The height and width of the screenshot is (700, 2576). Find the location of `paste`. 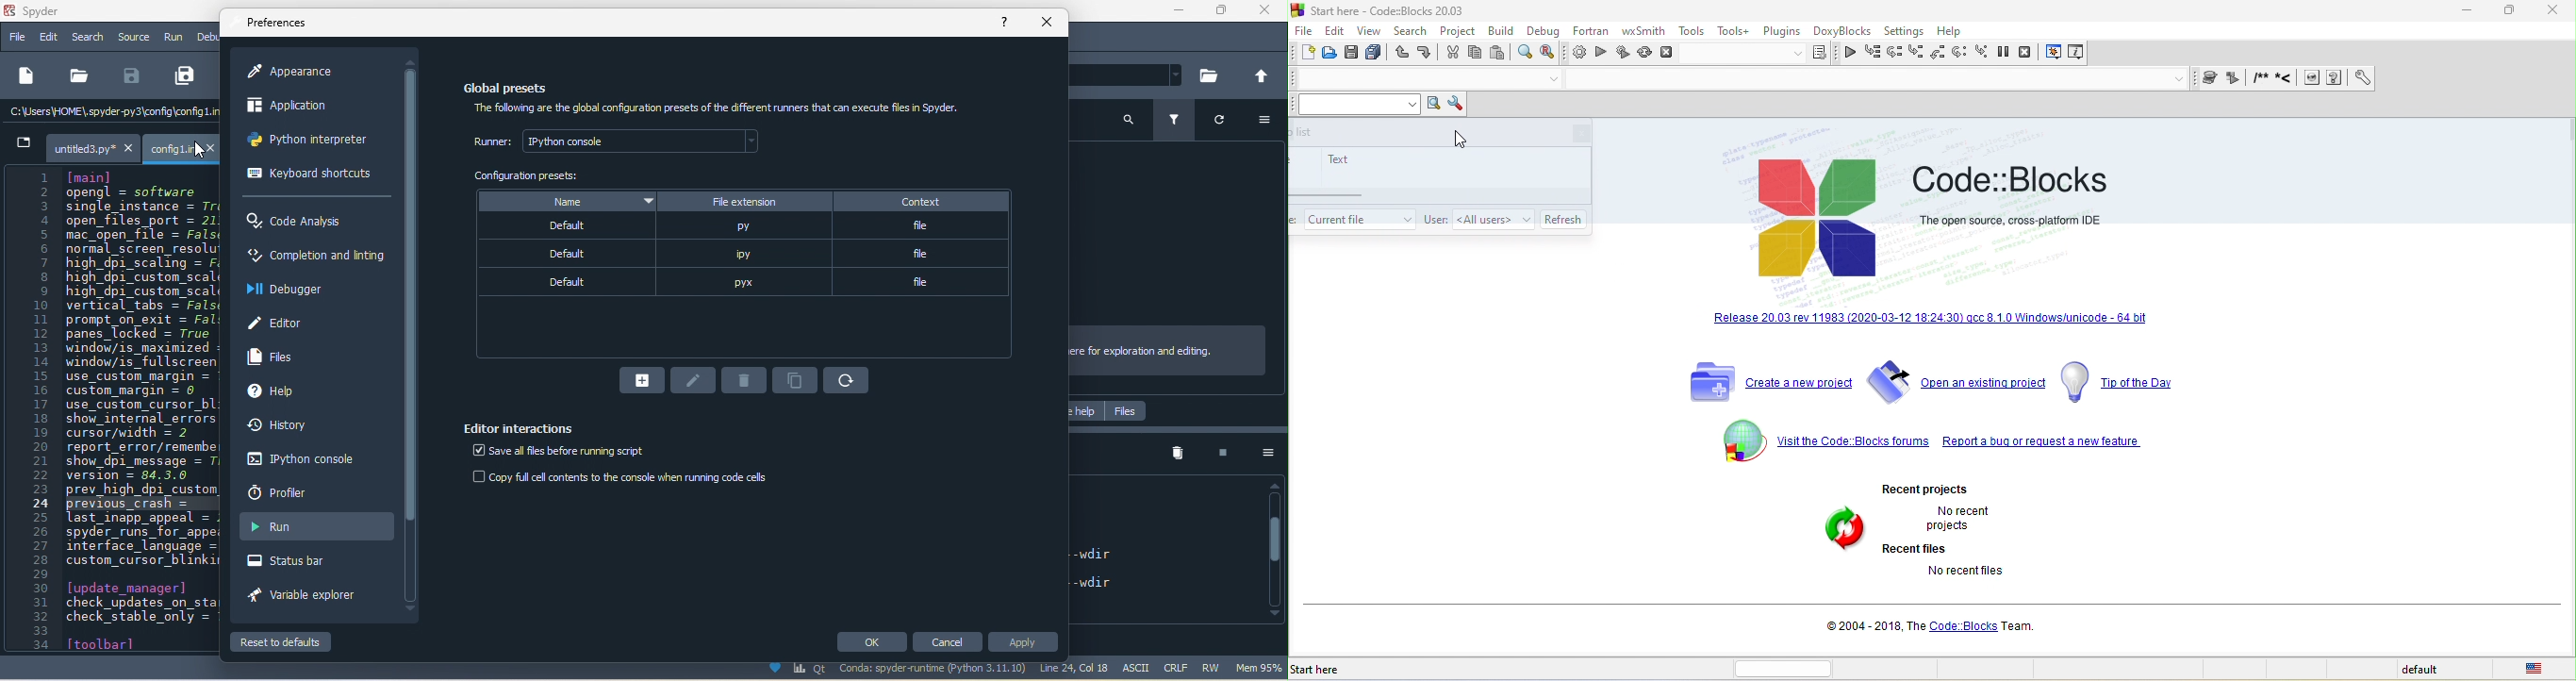

paste is located at coordinates (1498, 54).